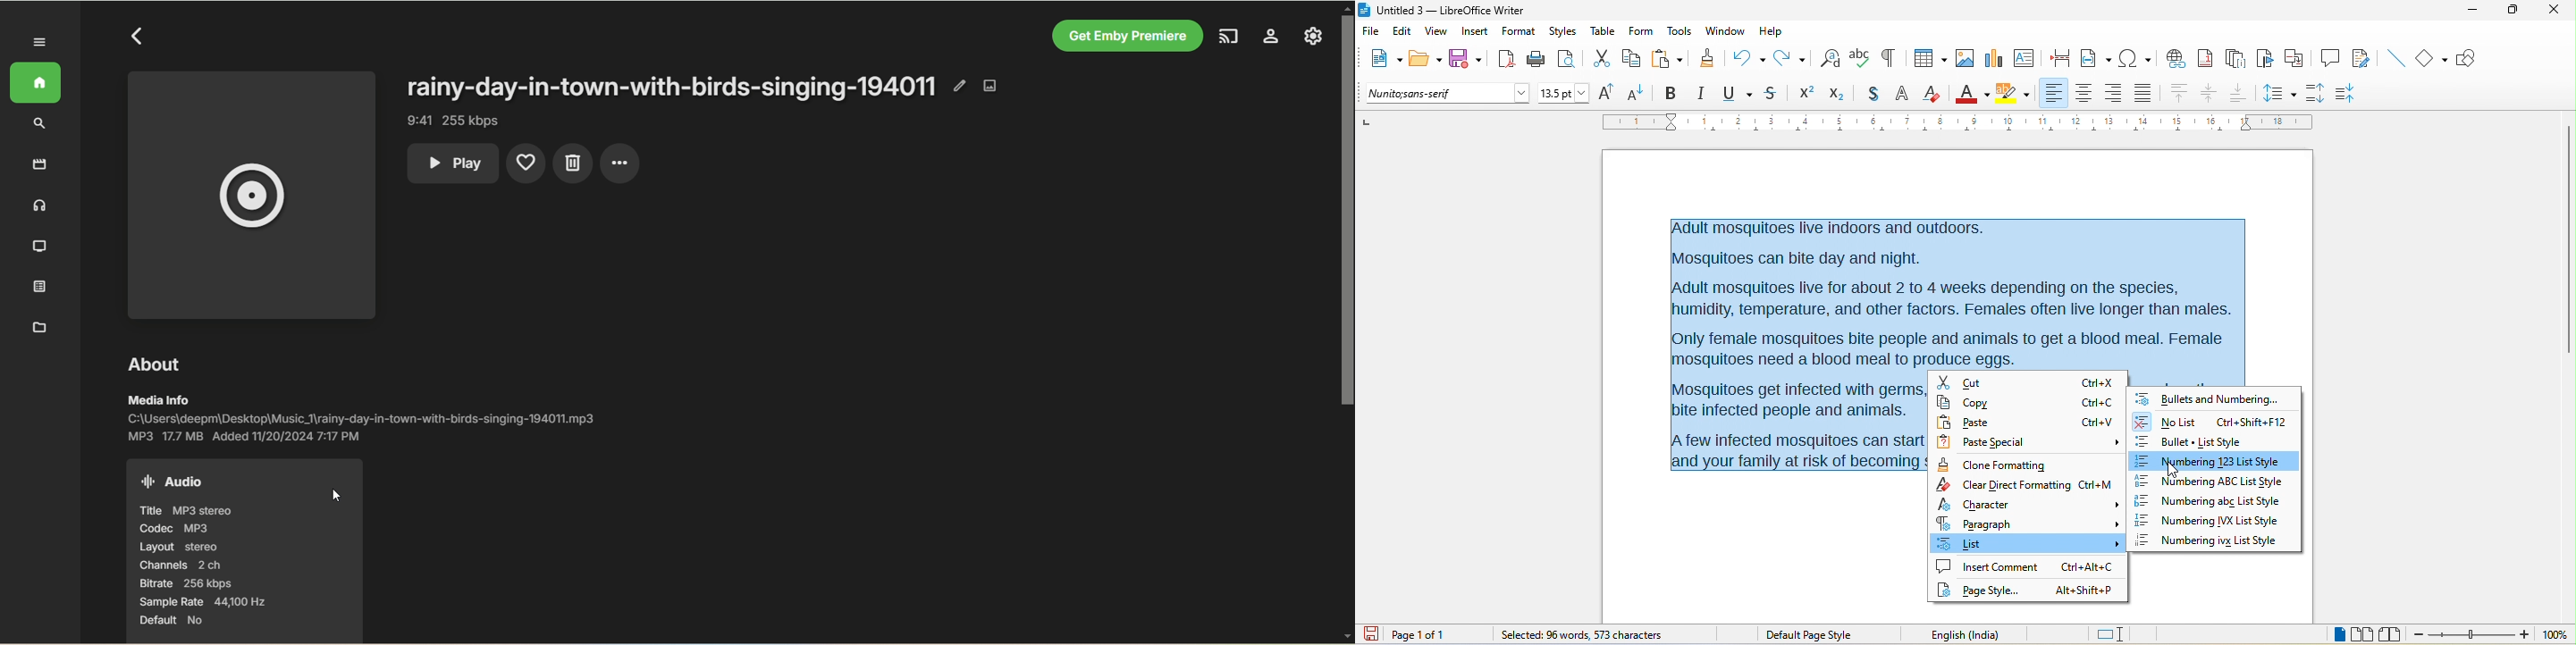 The width and height of the screenshot is (2576, 672). I want to click on export directly as pdf, so click(1505, 59).